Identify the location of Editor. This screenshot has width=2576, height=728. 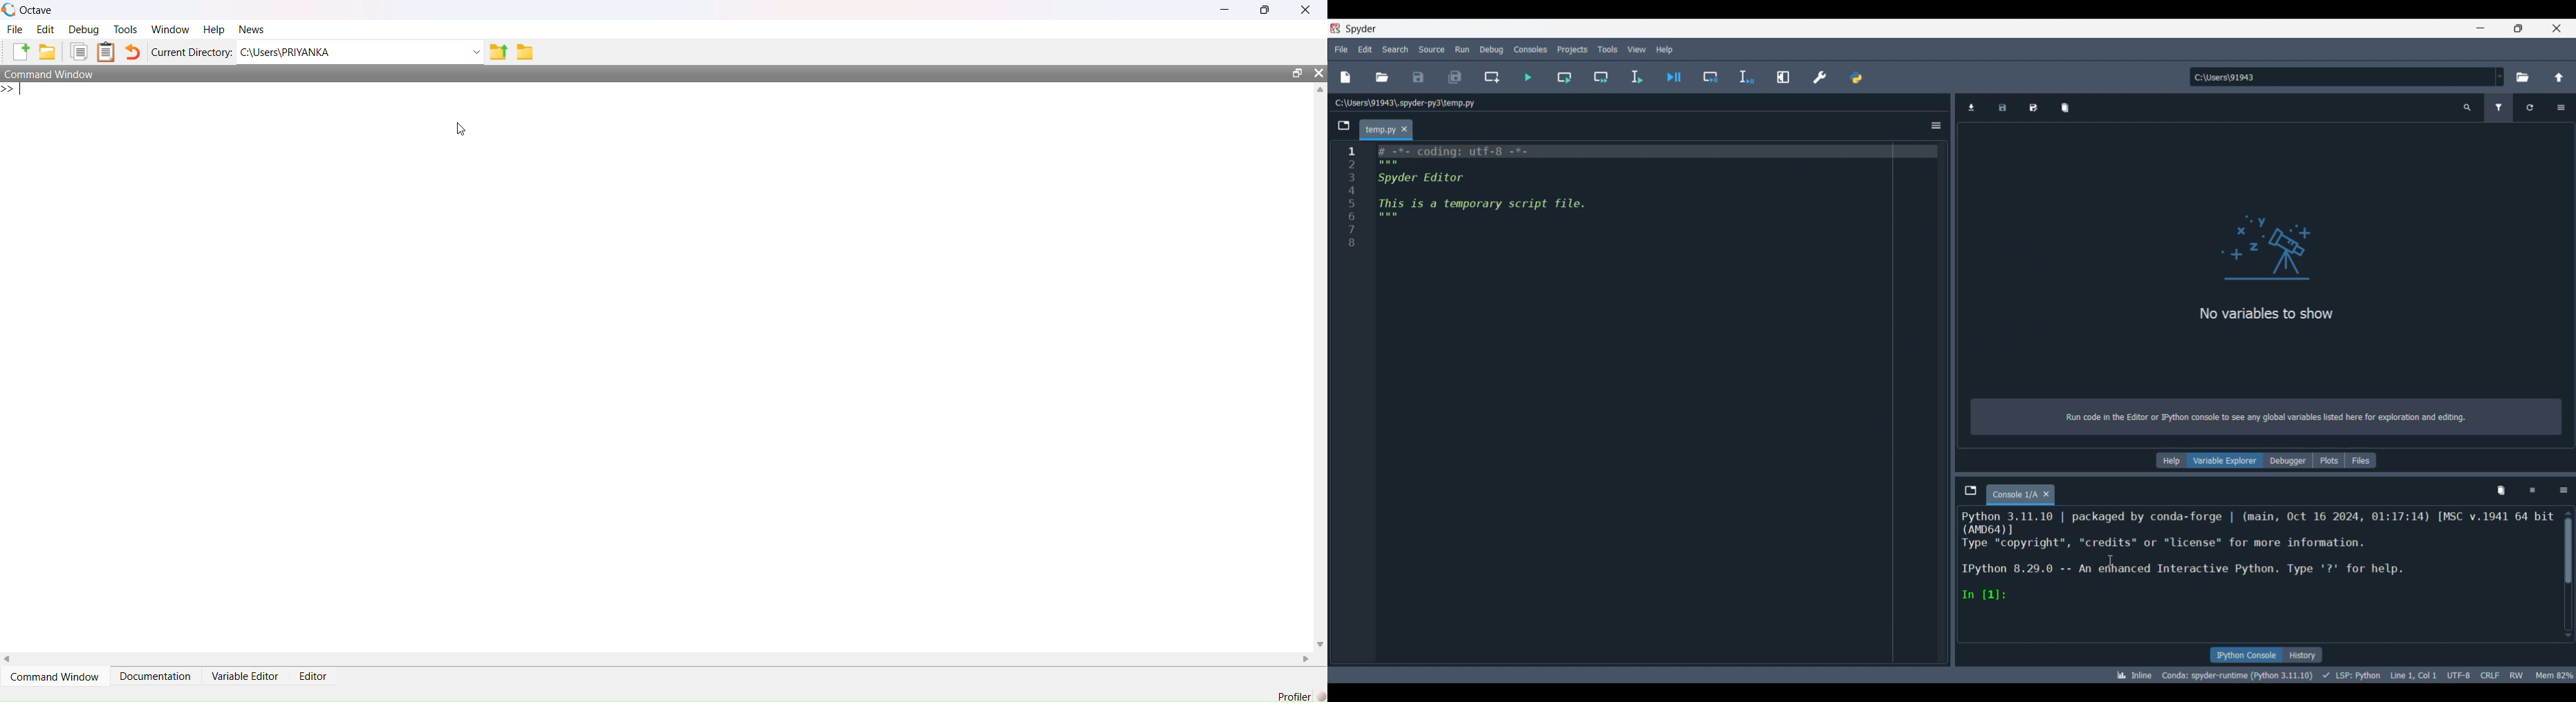
(311, 674).